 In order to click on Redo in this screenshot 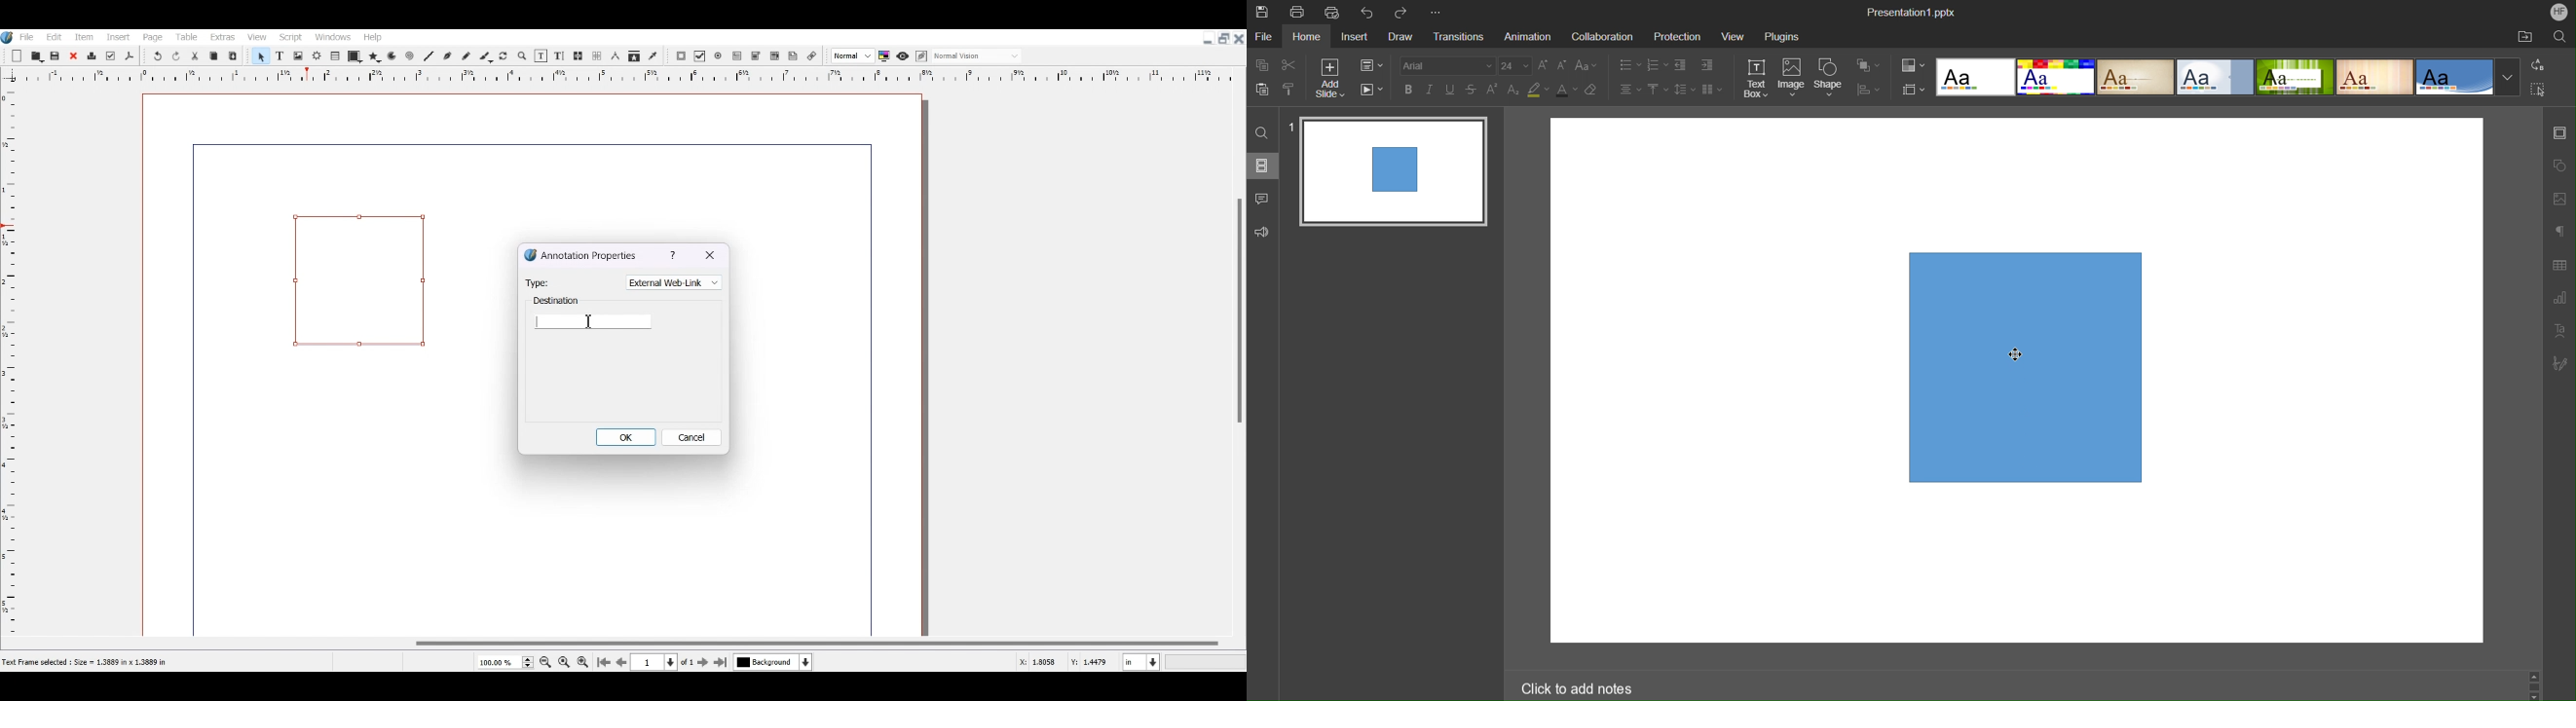, I will do `click(1401, 10)`.